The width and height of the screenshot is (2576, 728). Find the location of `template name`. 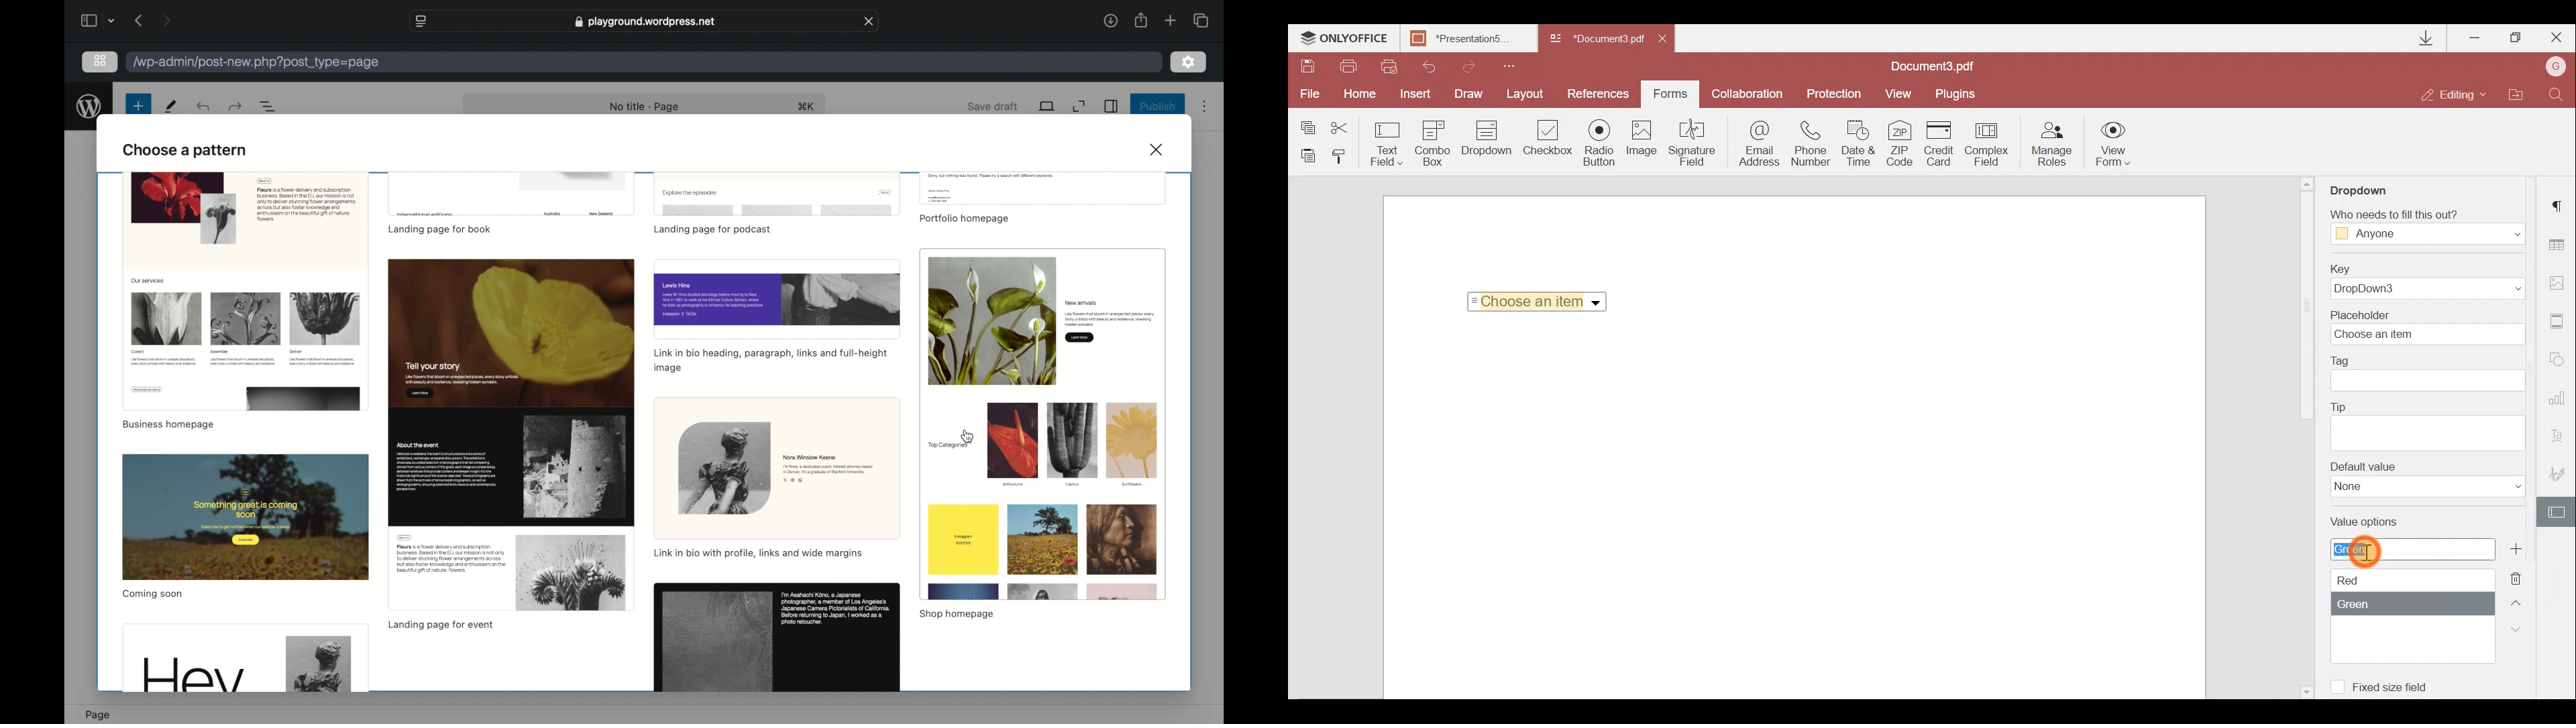

template name is located at coordinates (959, 614).